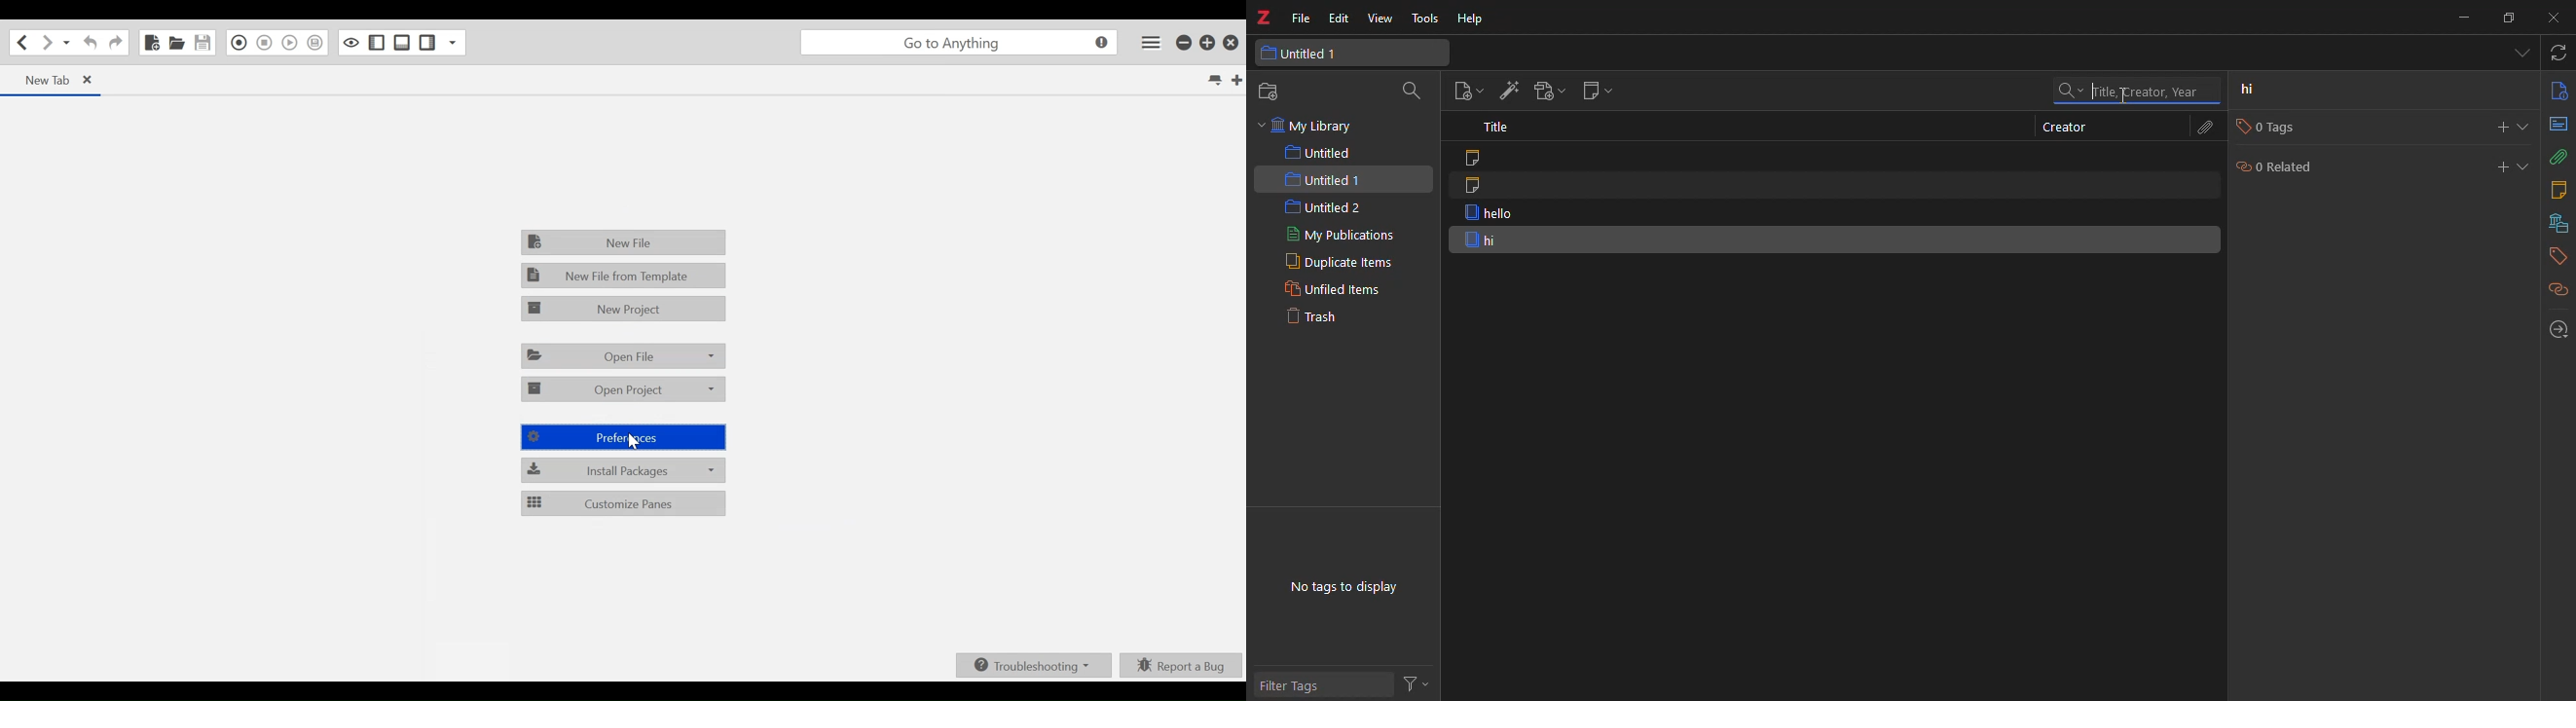 This screenshot has width=2576, height=728. What do you see at coordinates (1302, 53) in the screenshot?
I see `untitled 1` at bounding box center [1302, 53].